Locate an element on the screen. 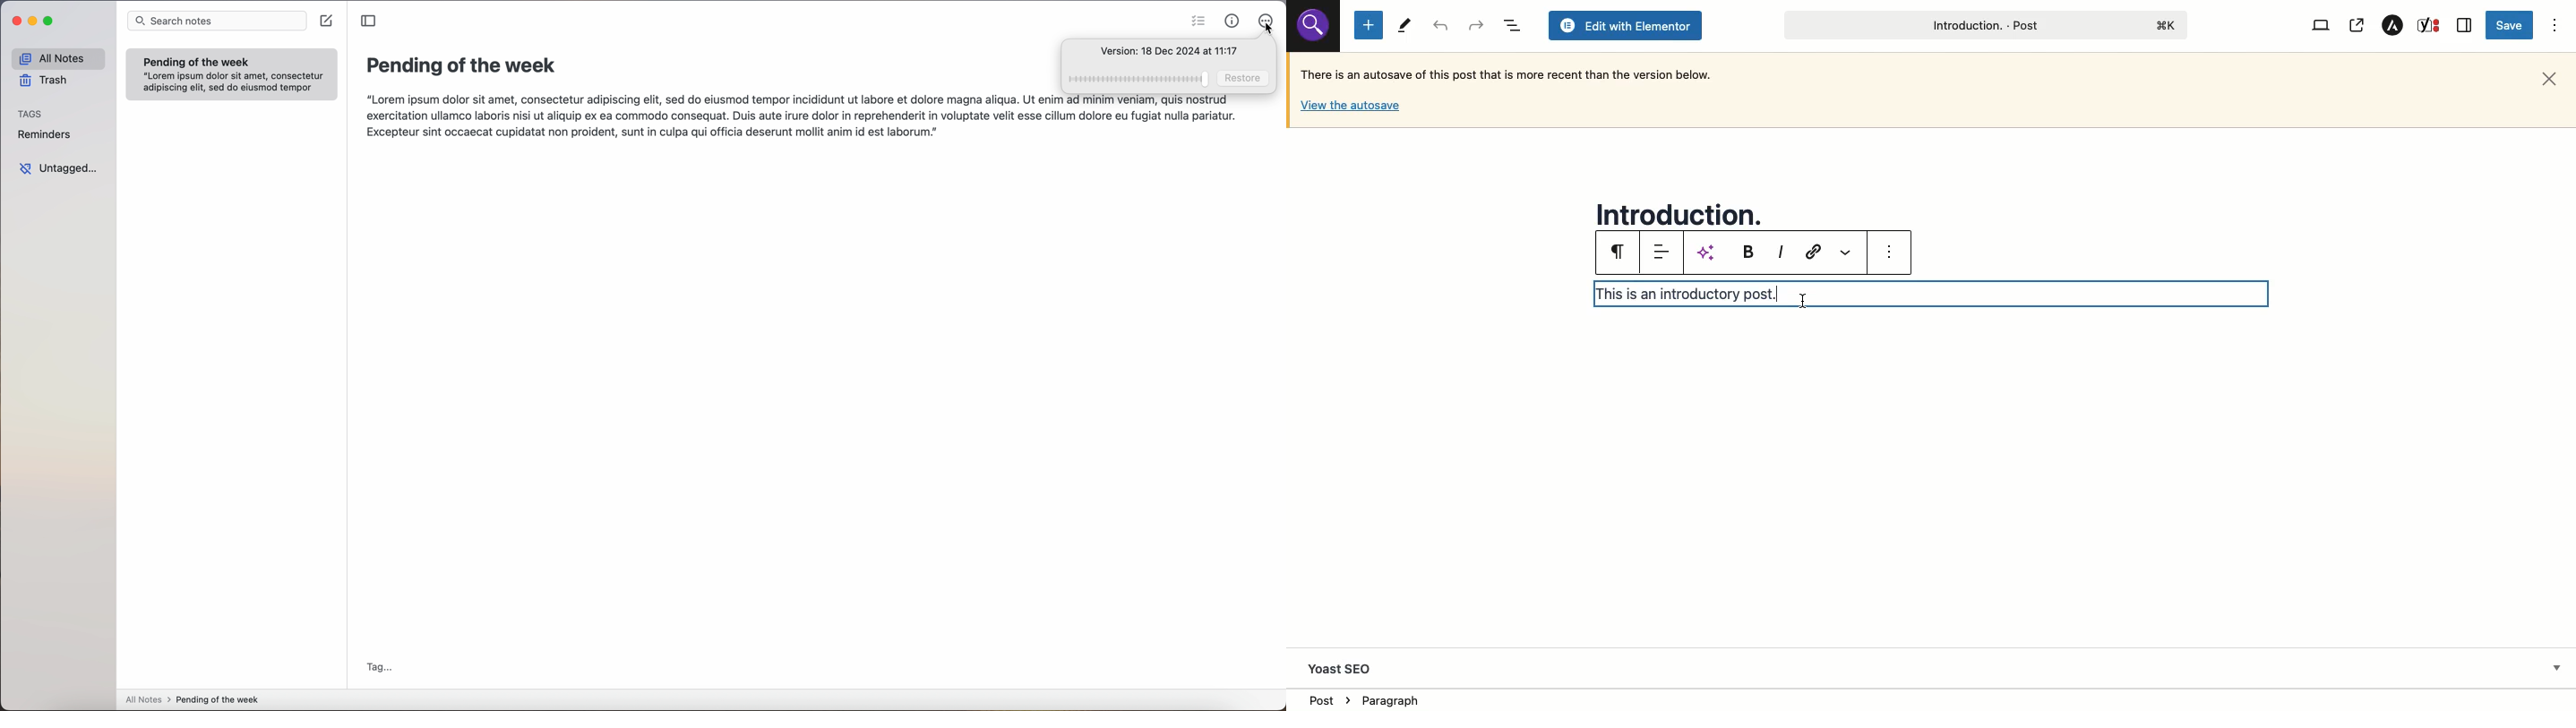  minimize Simplenote is located at coordinates (33, 20).